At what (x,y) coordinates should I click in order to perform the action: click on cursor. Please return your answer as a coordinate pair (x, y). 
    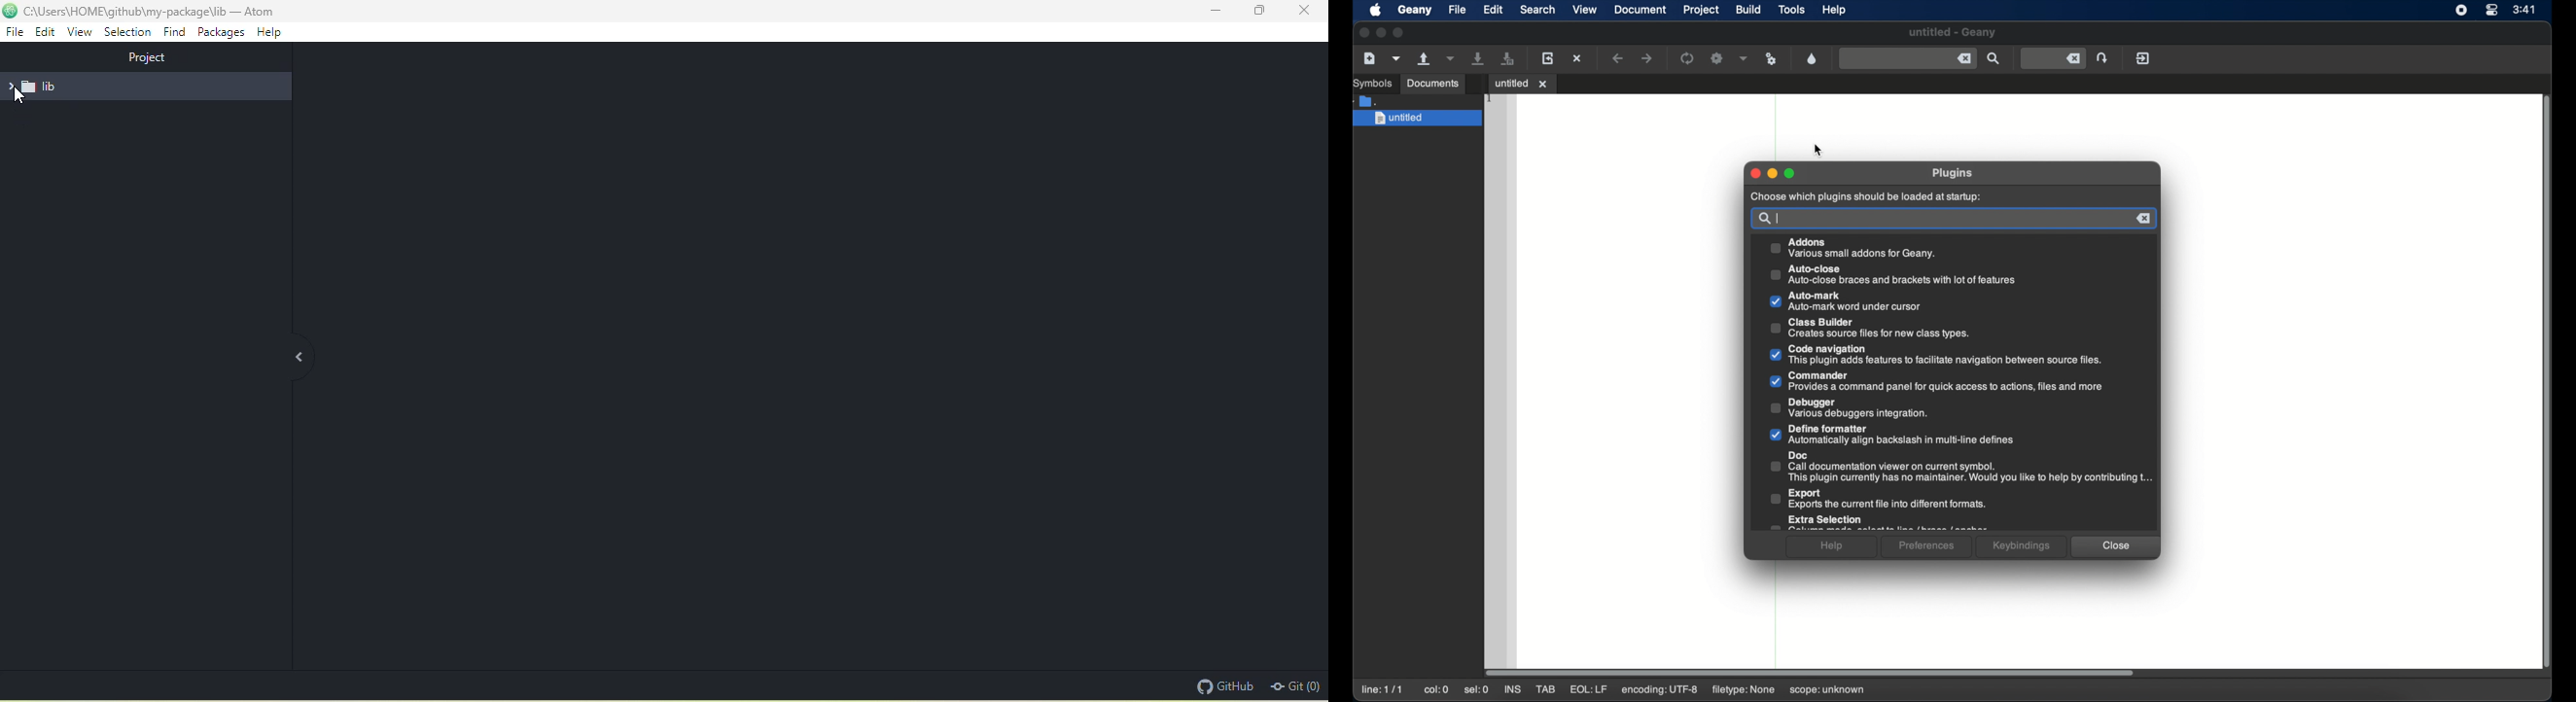
    Looking at the image, I should click on (1819, 150).